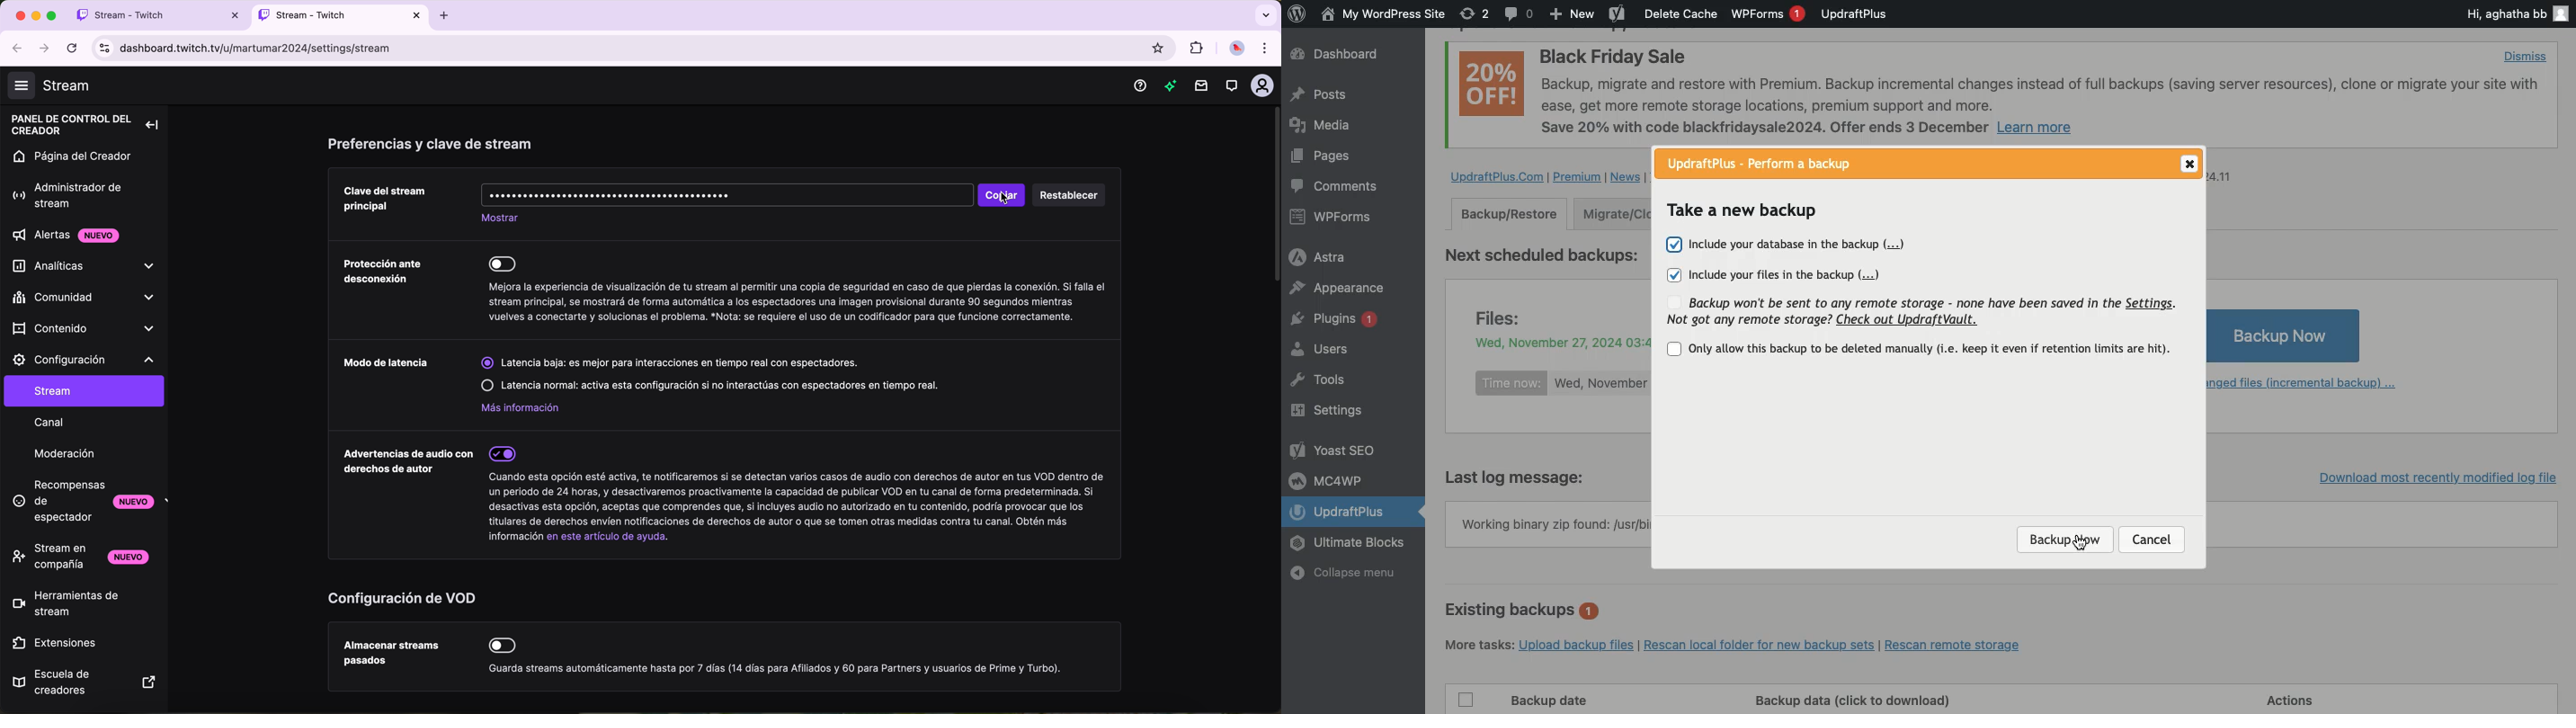  What do you see at coordinates (502, 220) in the screenshot?
I see `show` at bounding box center [502, 220].